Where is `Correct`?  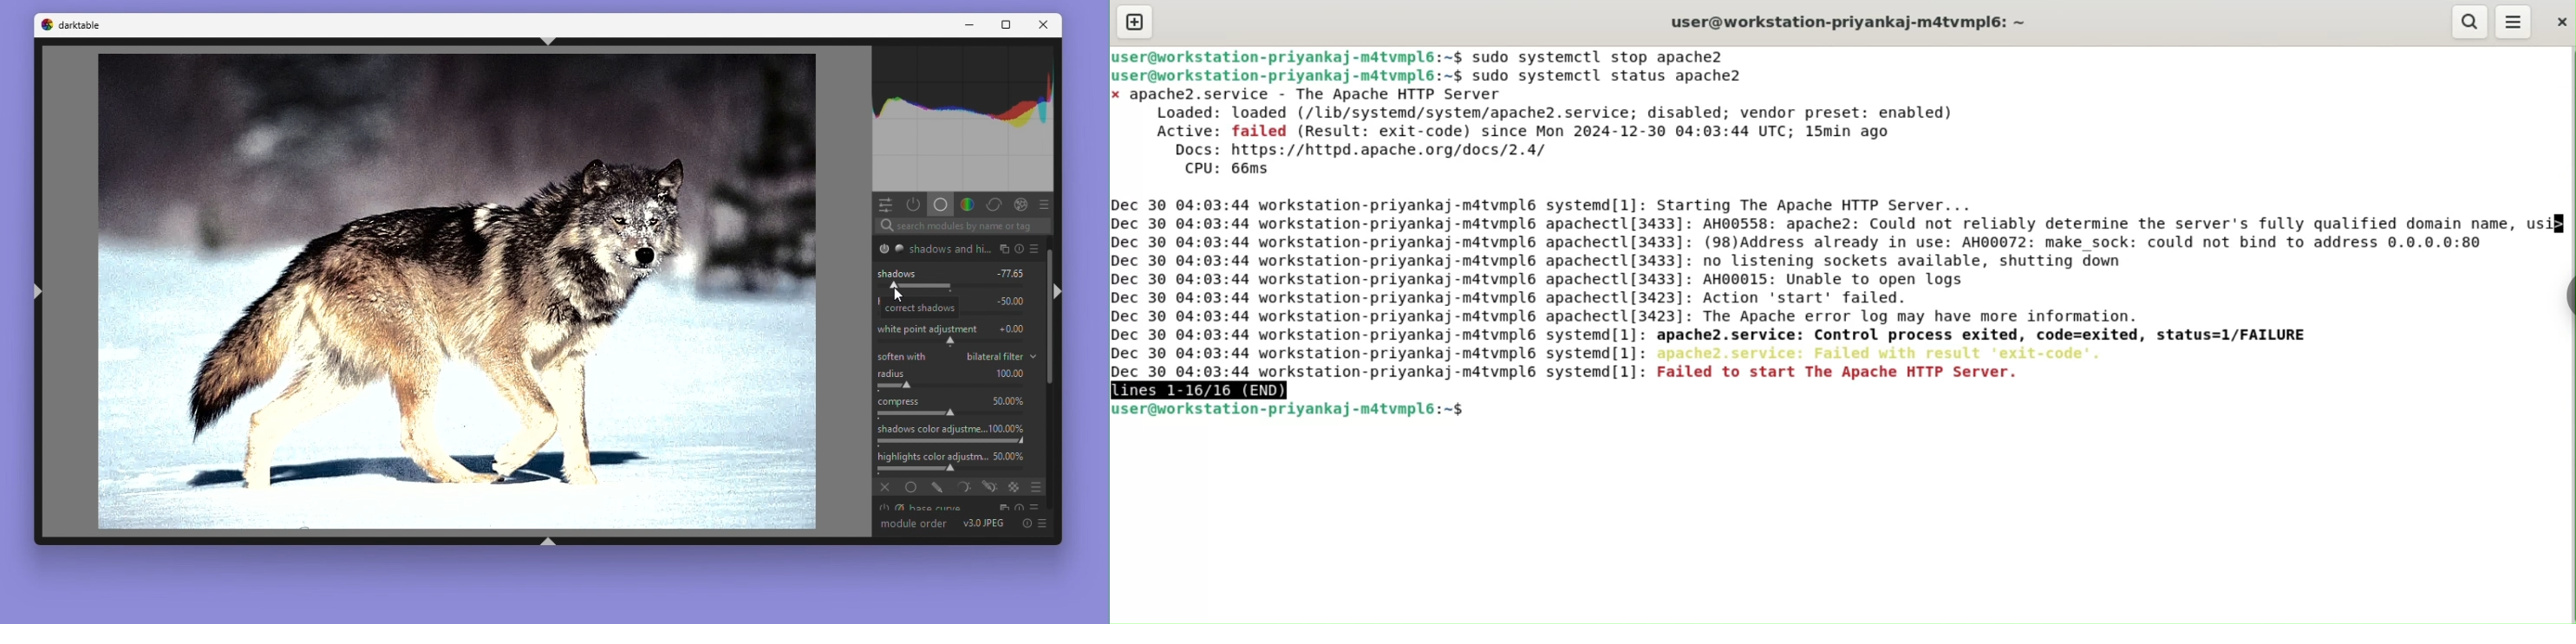 Correct is located at coordinates (993, 205).